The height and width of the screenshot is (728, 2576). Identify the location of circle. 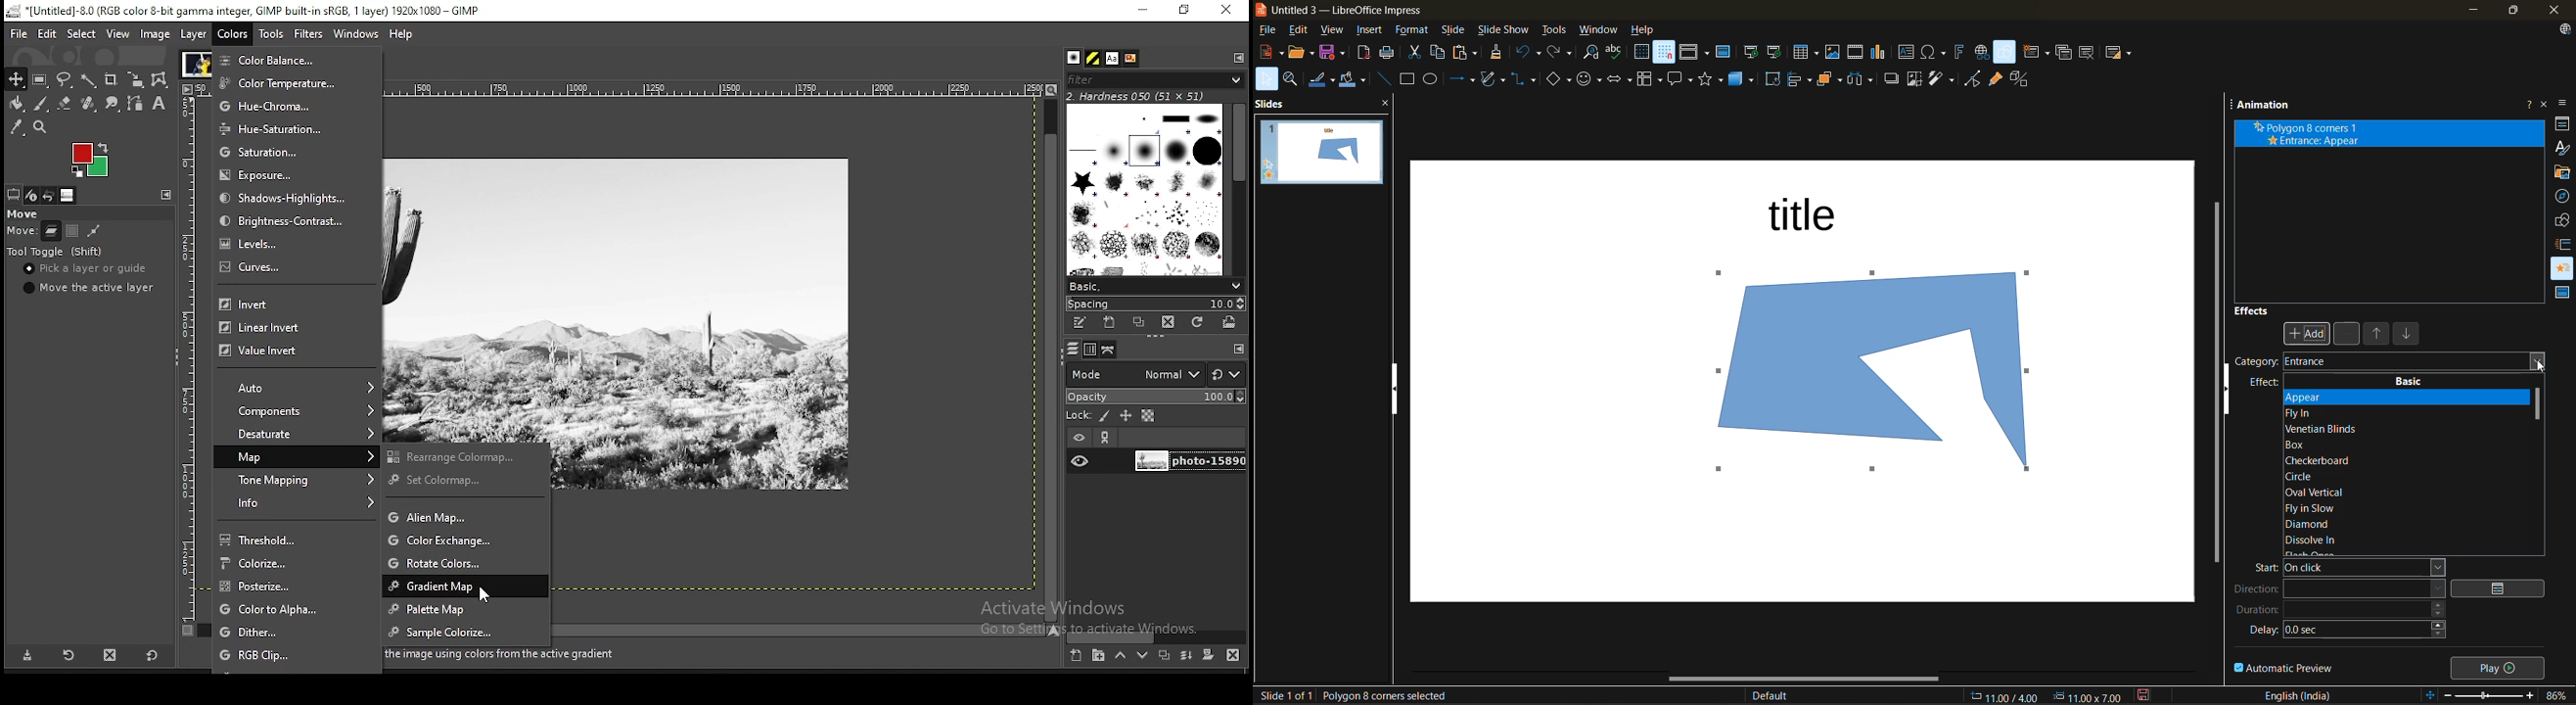
(2313, 477).